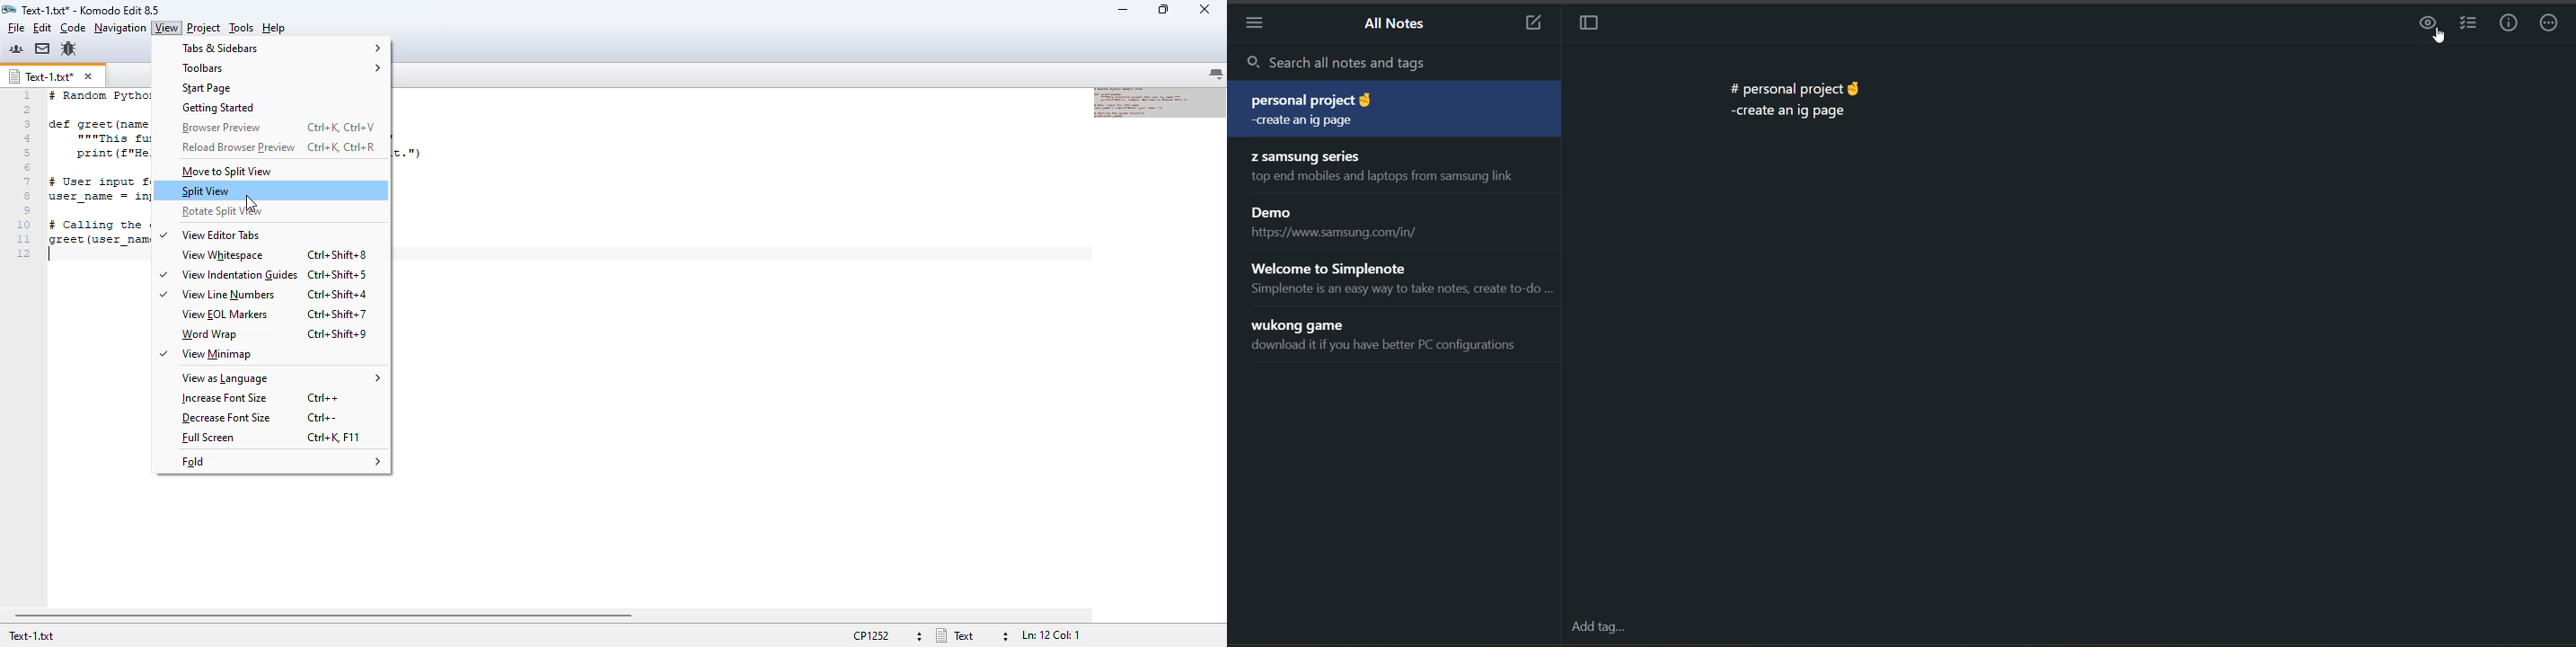 The width and height of the screenshot is (2576, 672). Describe the element at coordinates (218, 109) in the screenshot. I see `getting started` at that location.